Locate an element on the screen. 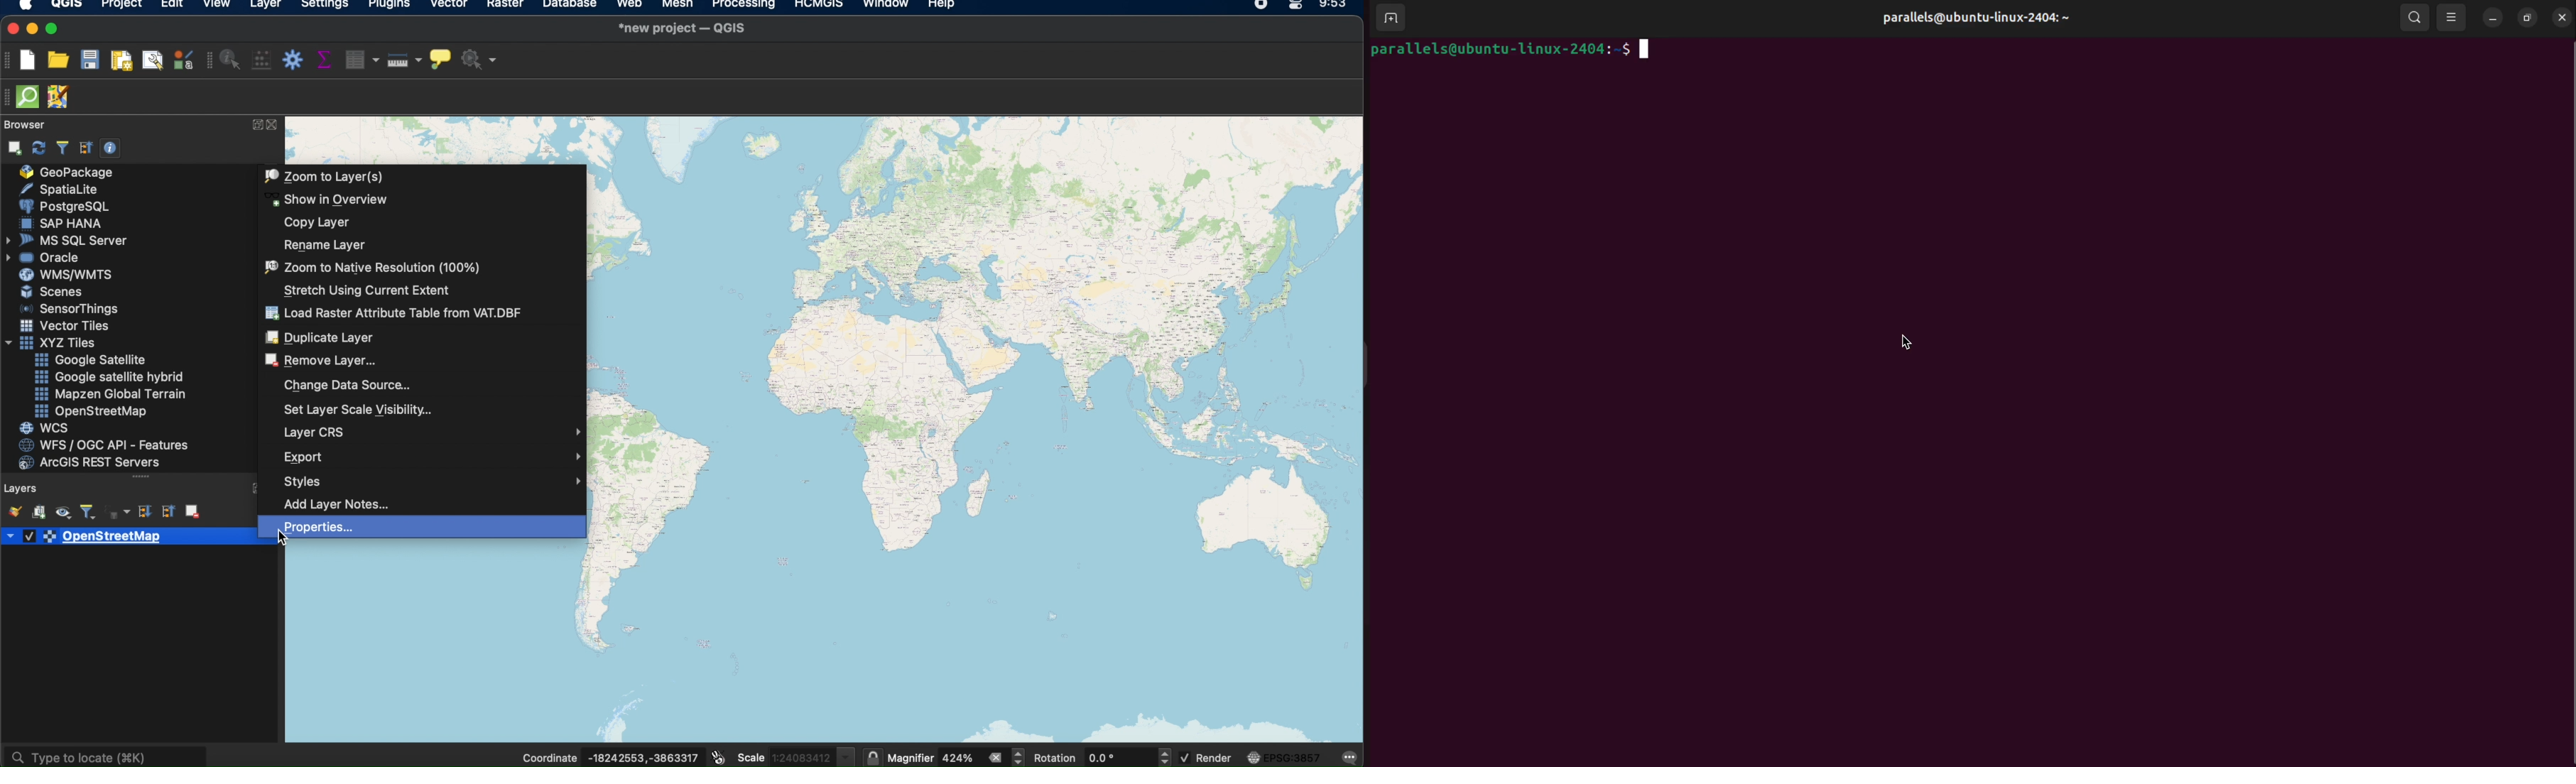  new paint layout is located at coordinates (121, 62).